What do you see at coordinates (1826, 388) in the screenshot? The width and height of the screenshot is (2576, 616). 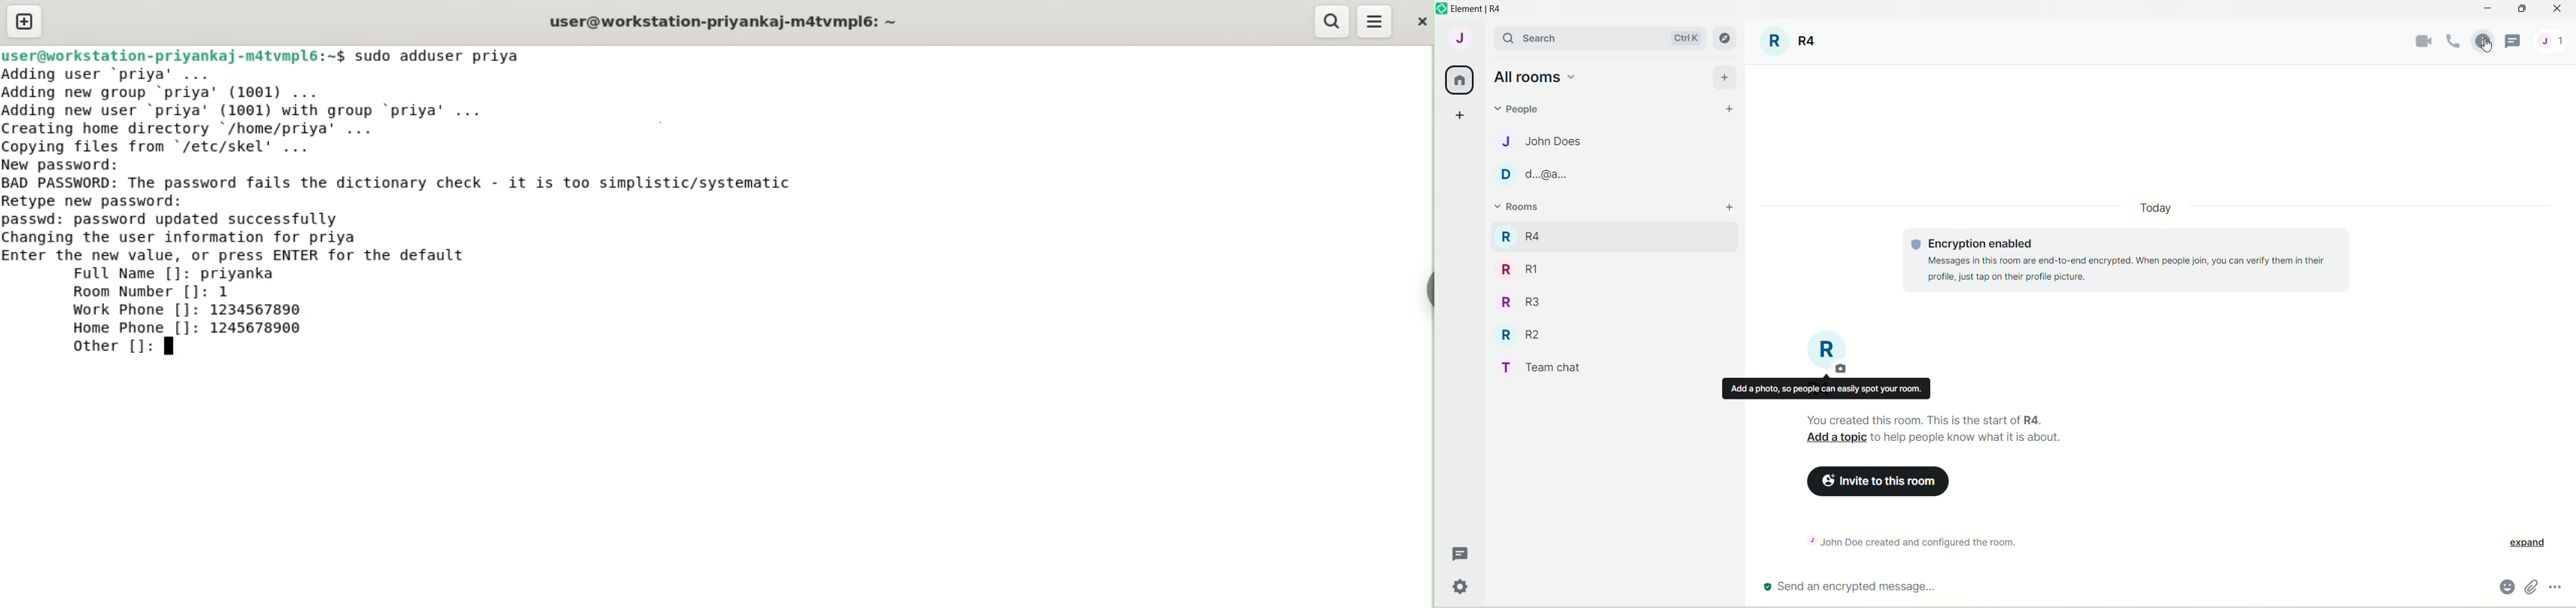 I see `Add a photo, so people can easily spot your room.` at bounding box center [1826, 388].